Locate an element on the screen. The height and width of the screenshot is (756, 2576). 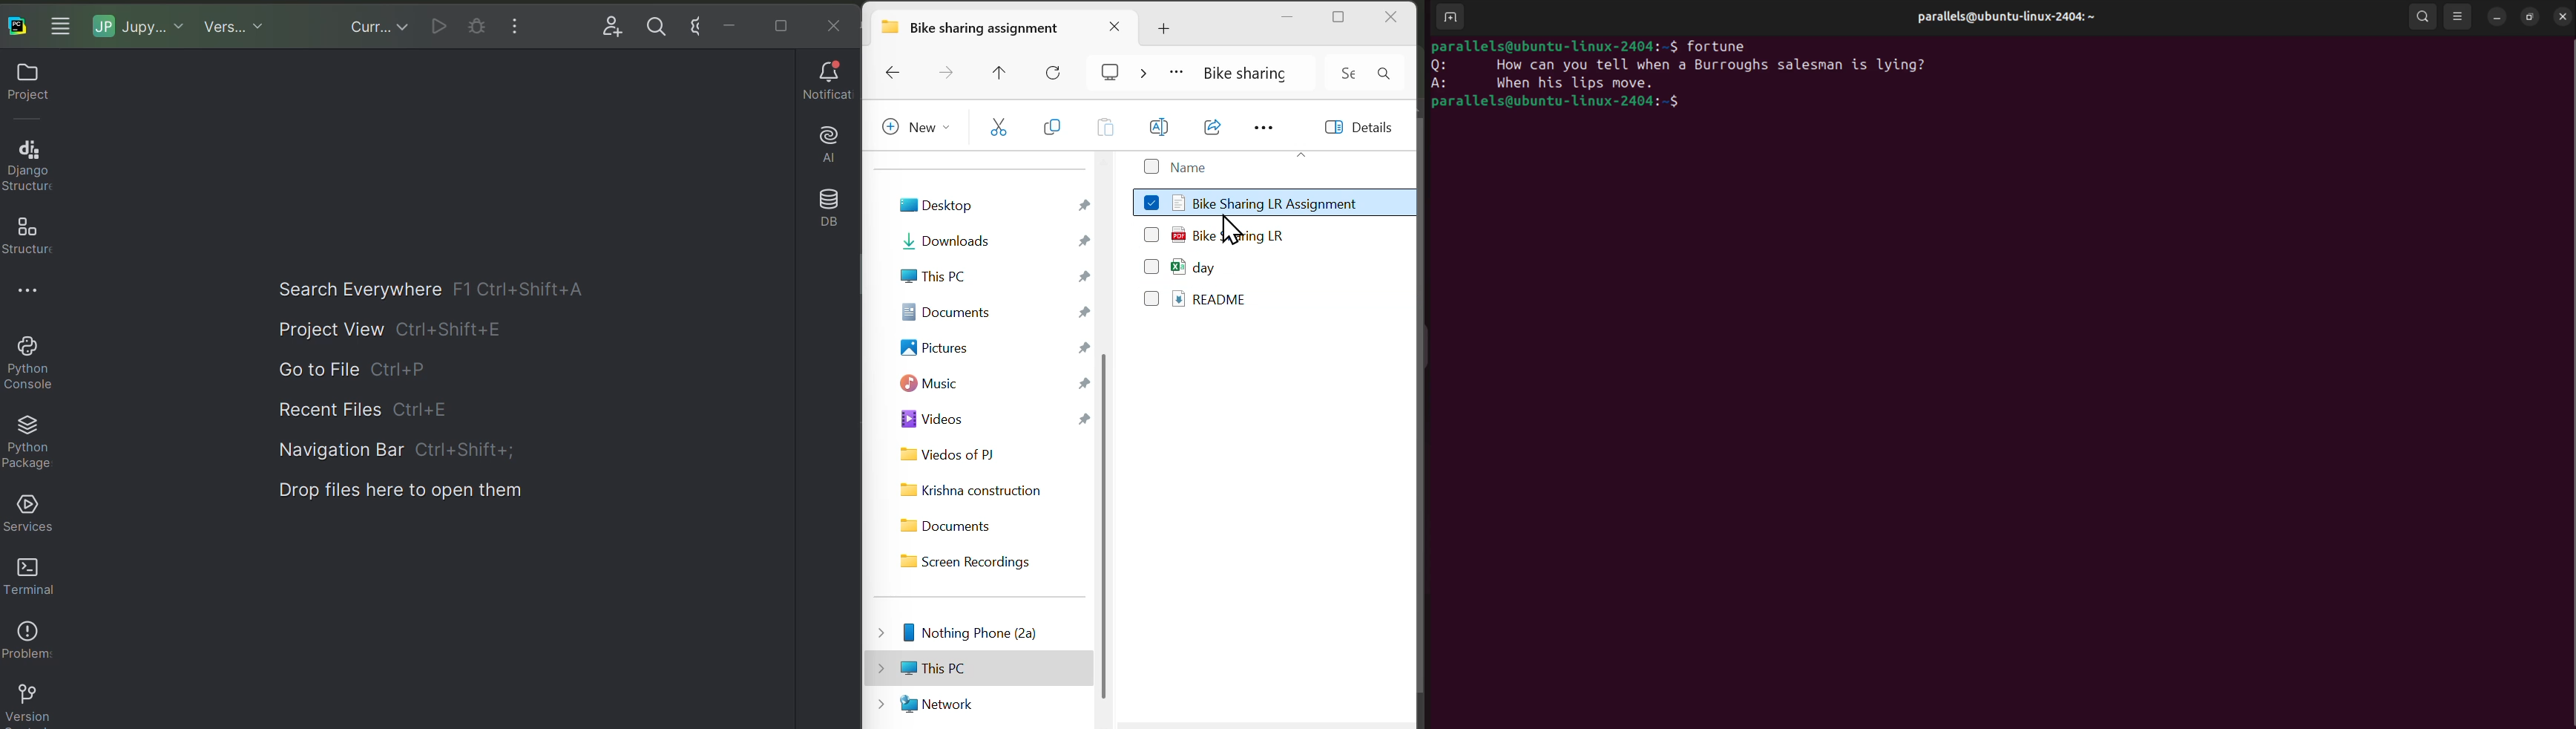
Problems is located at coordinates (28, 647).